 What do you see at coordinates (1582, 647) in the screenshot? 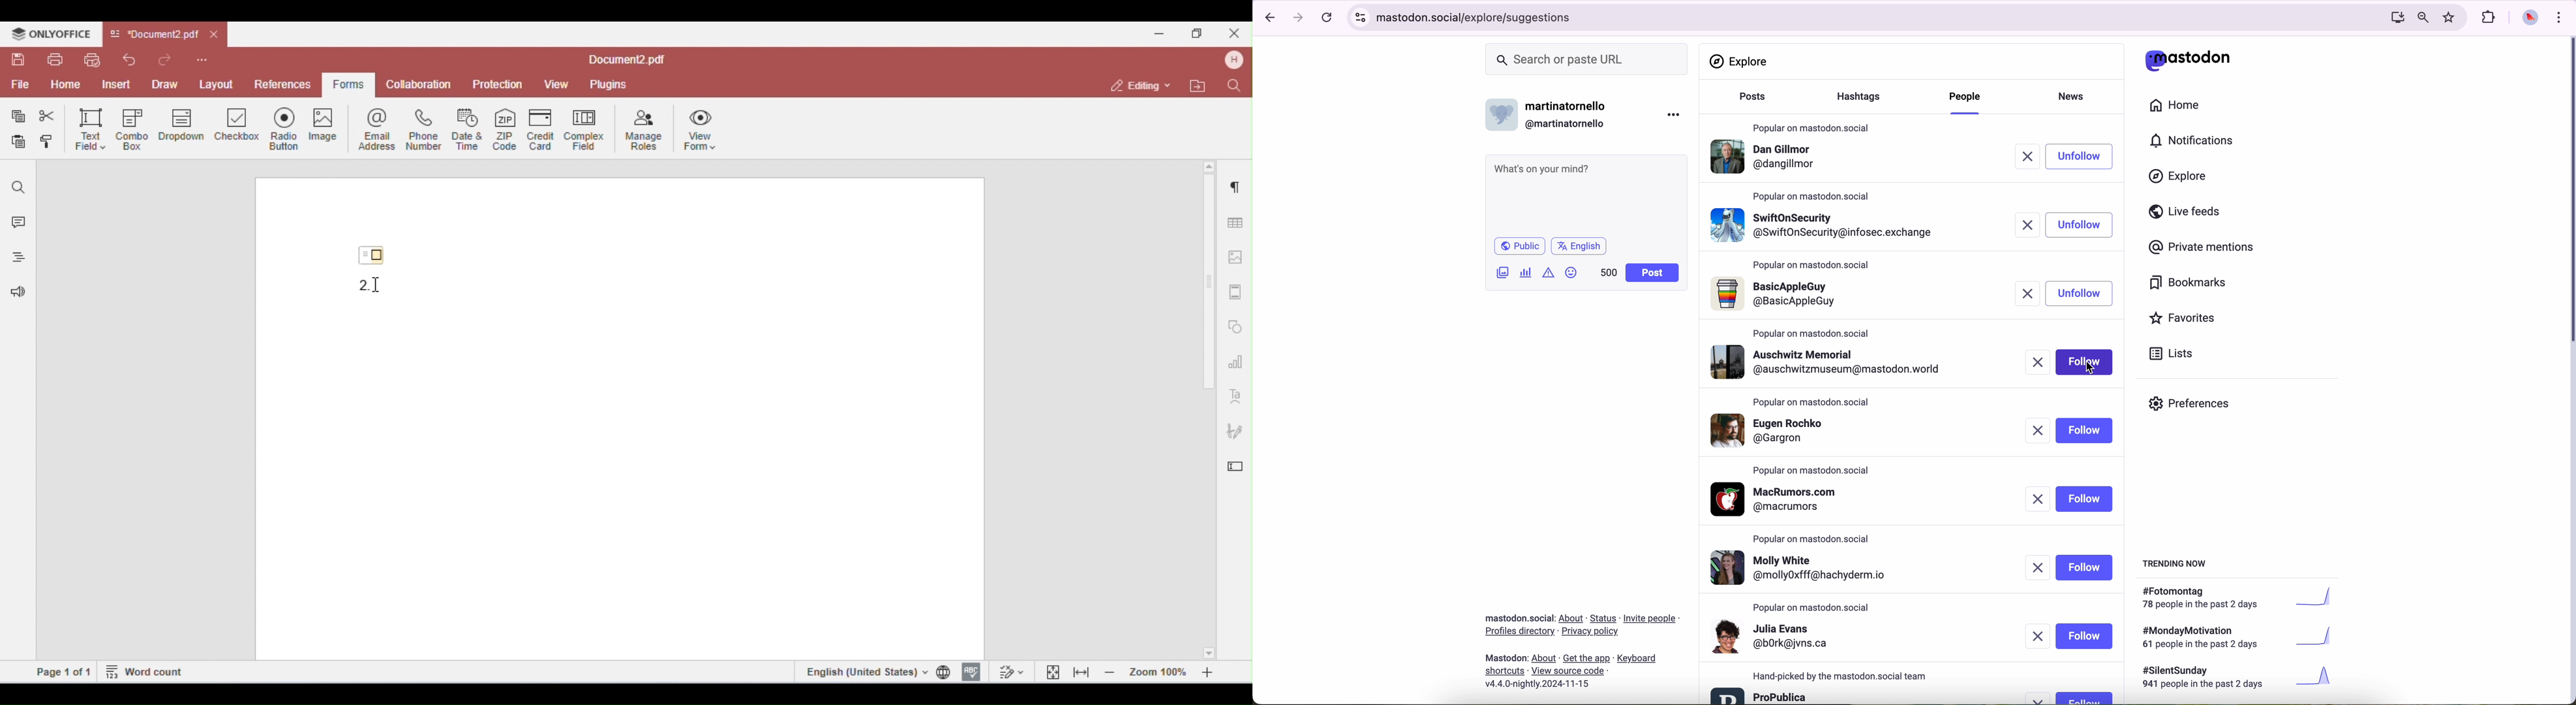
I see `about` at bounding box center [1582, 647].